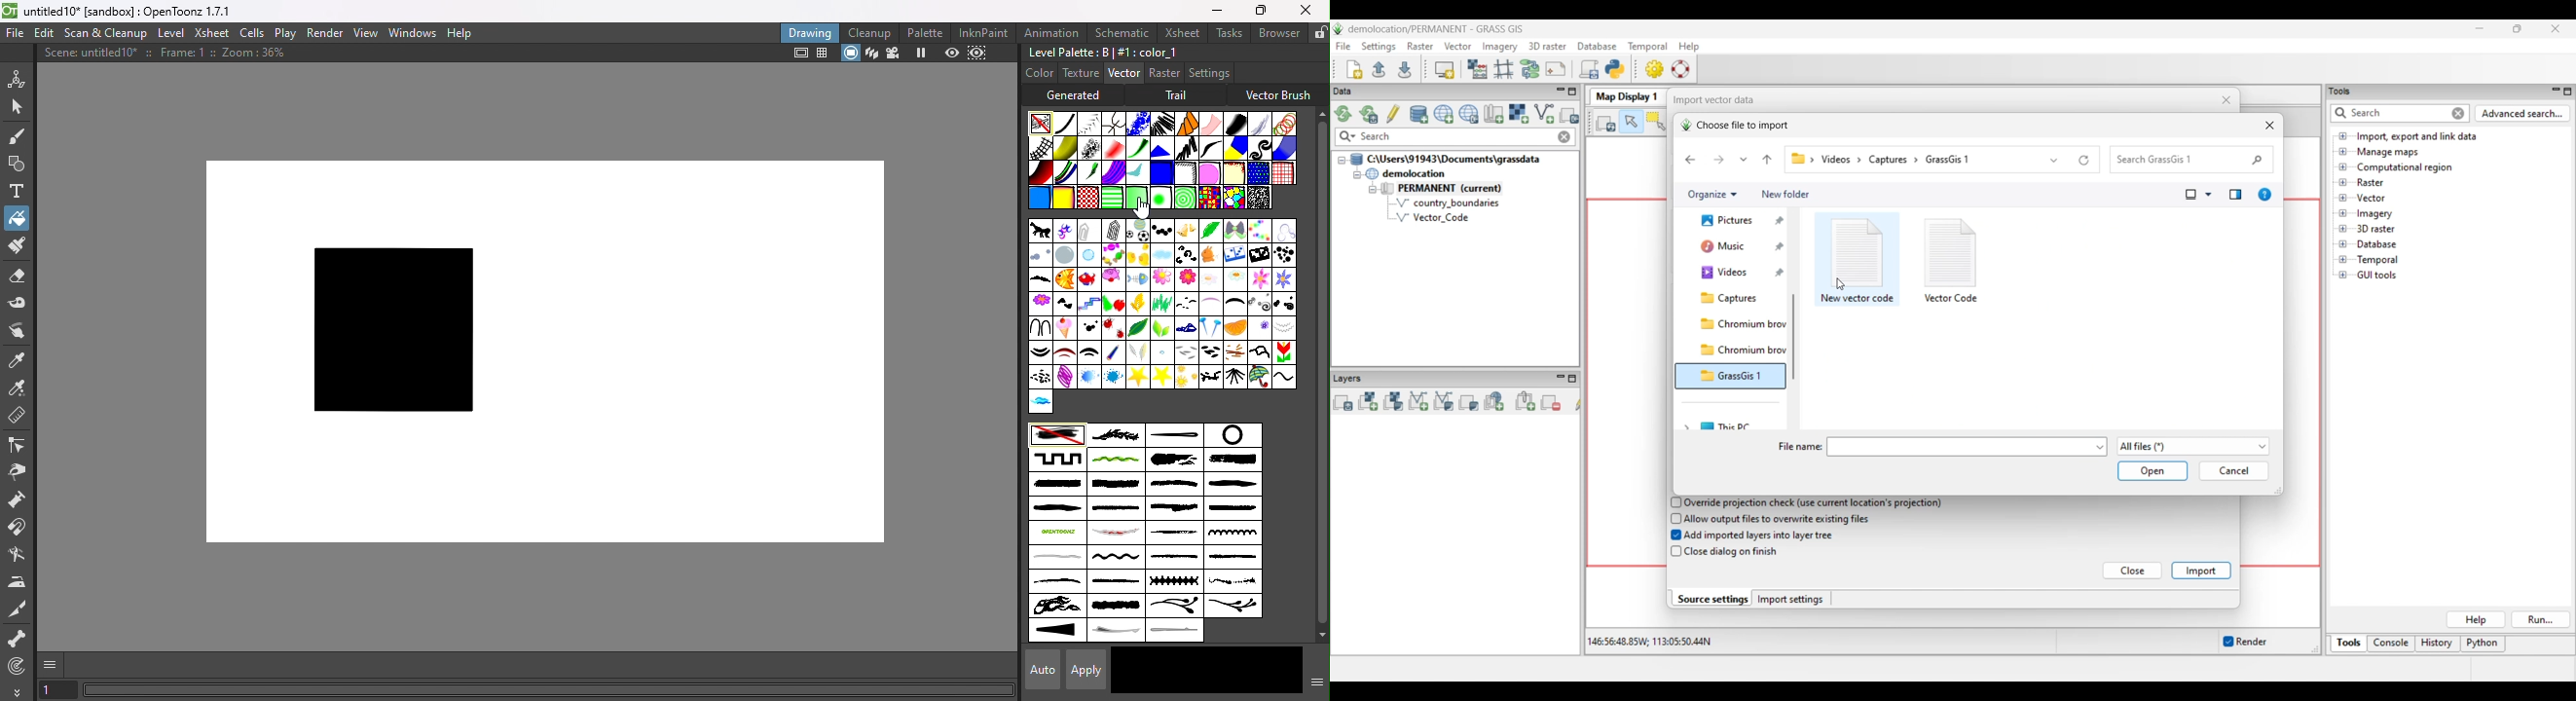  I want to click on Hatched shading, so click(1184, 173).